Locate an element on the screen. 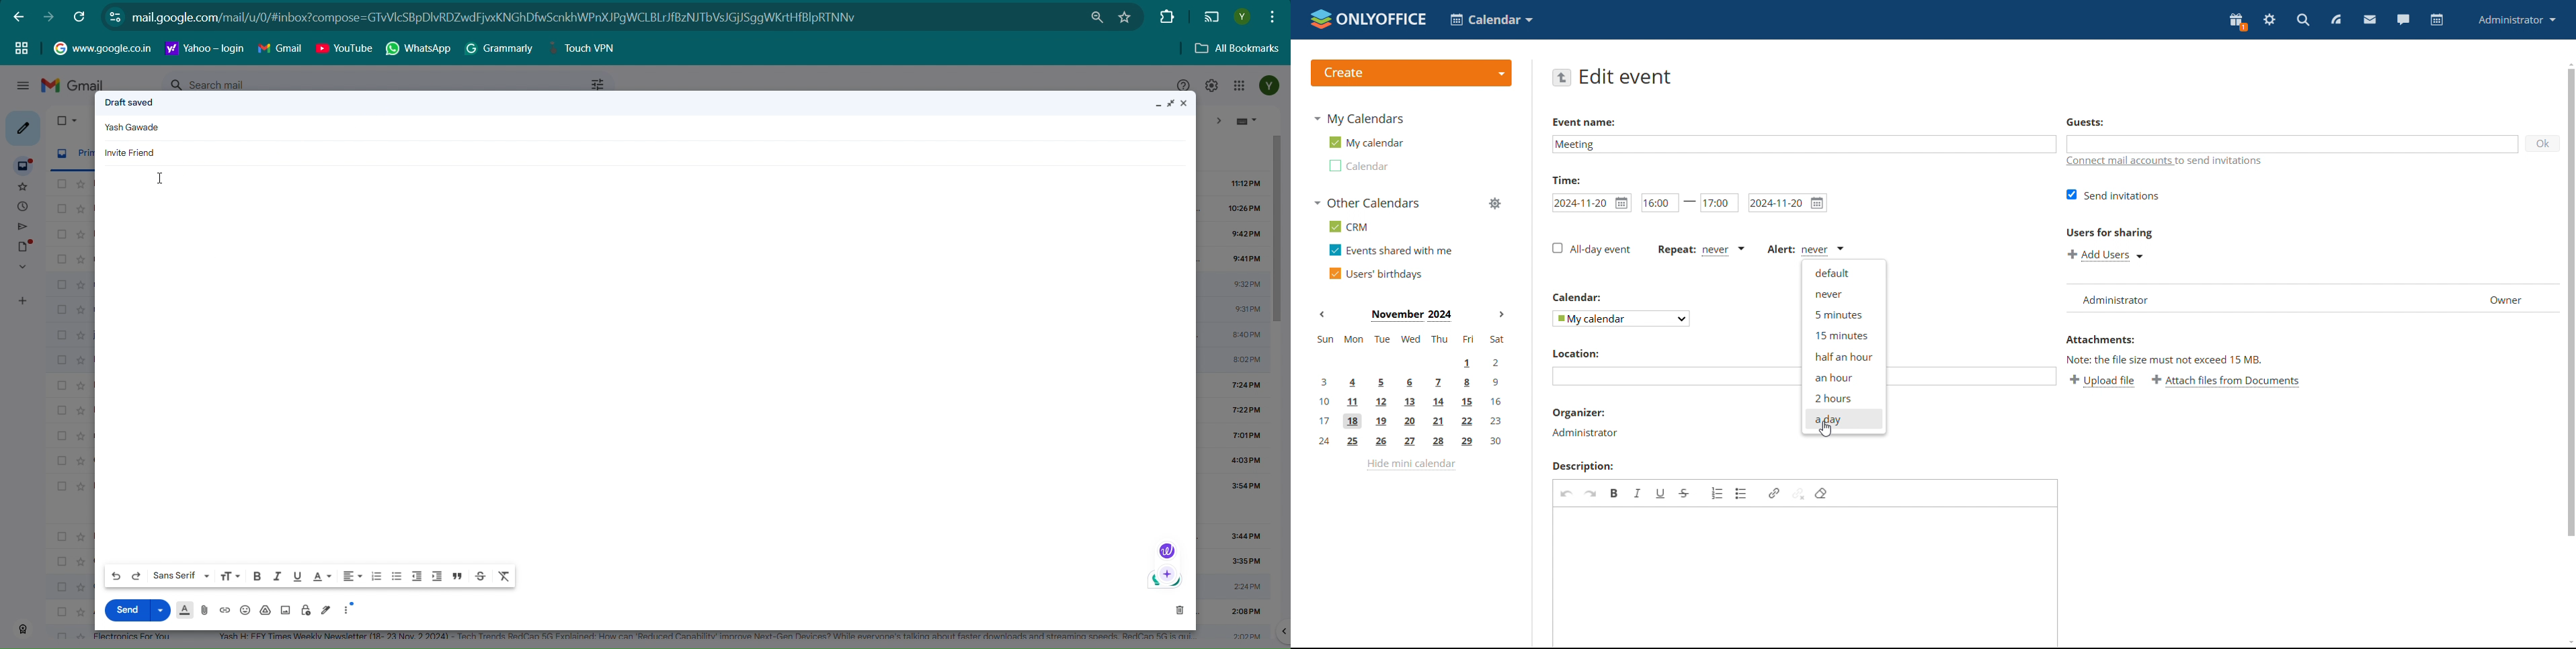  Minimize is located at coordinates (1157, 105).